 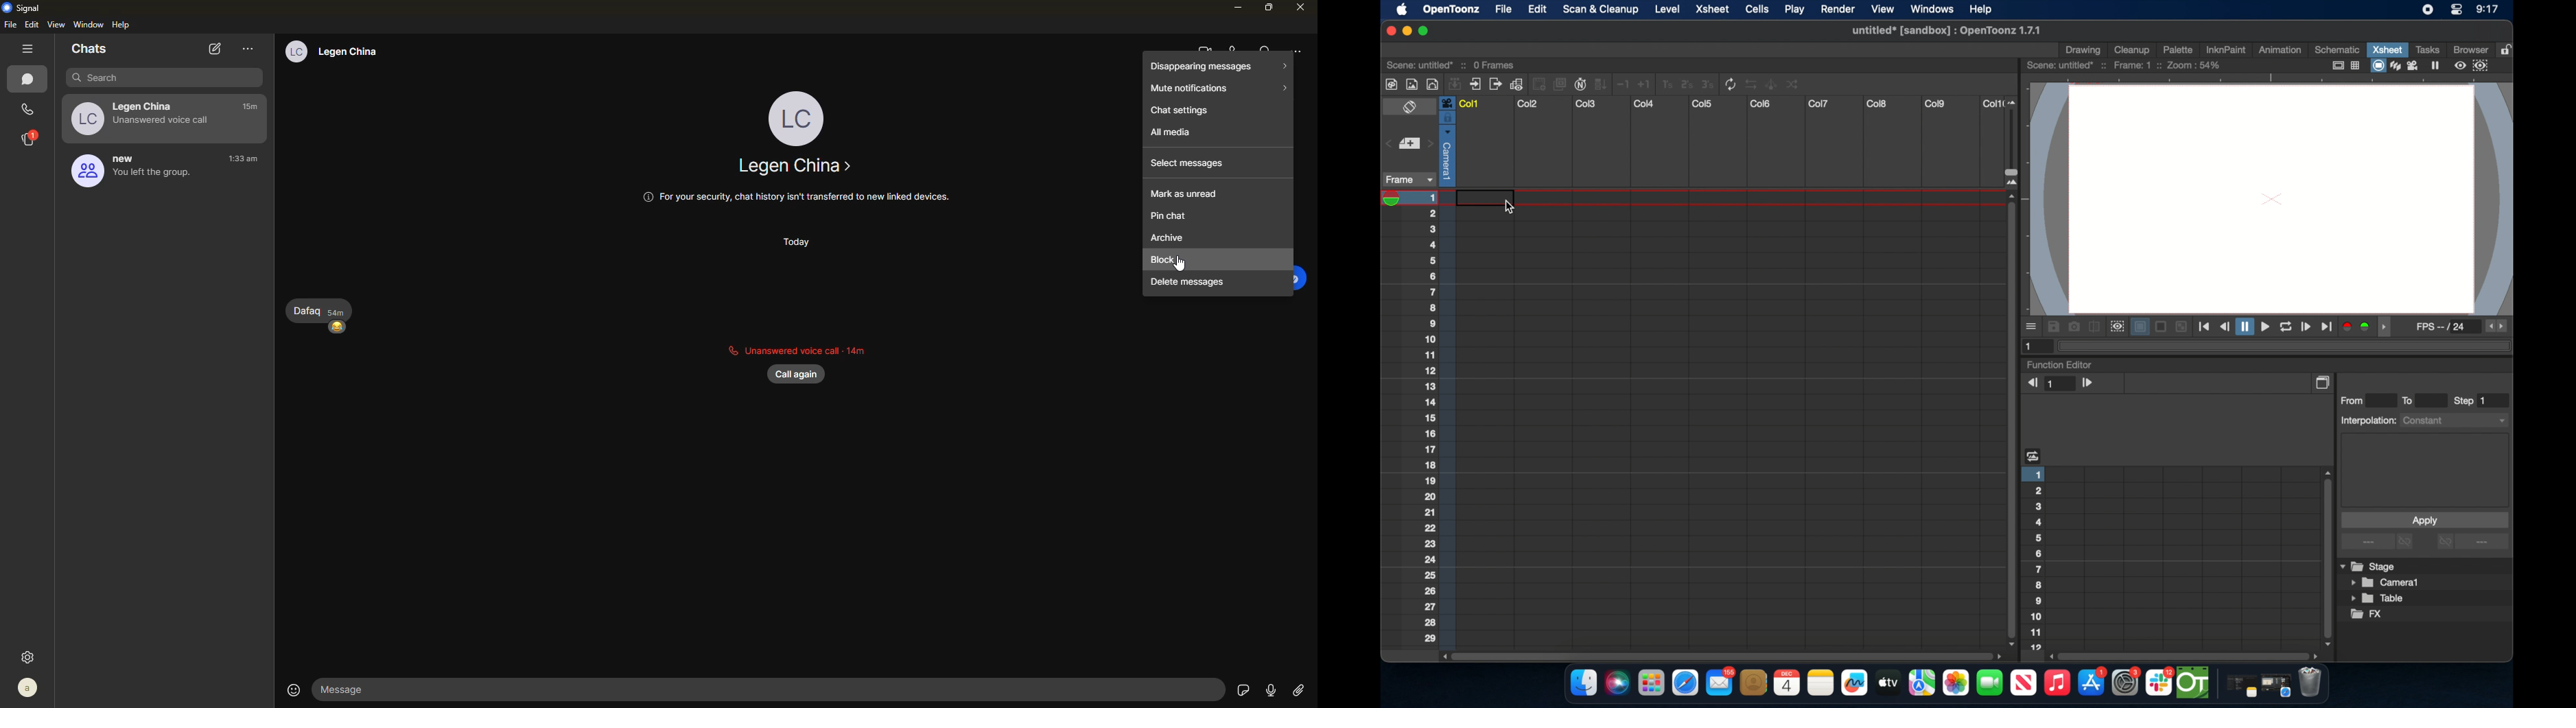 I want to click on maximize, so click(x=1264, y=8).